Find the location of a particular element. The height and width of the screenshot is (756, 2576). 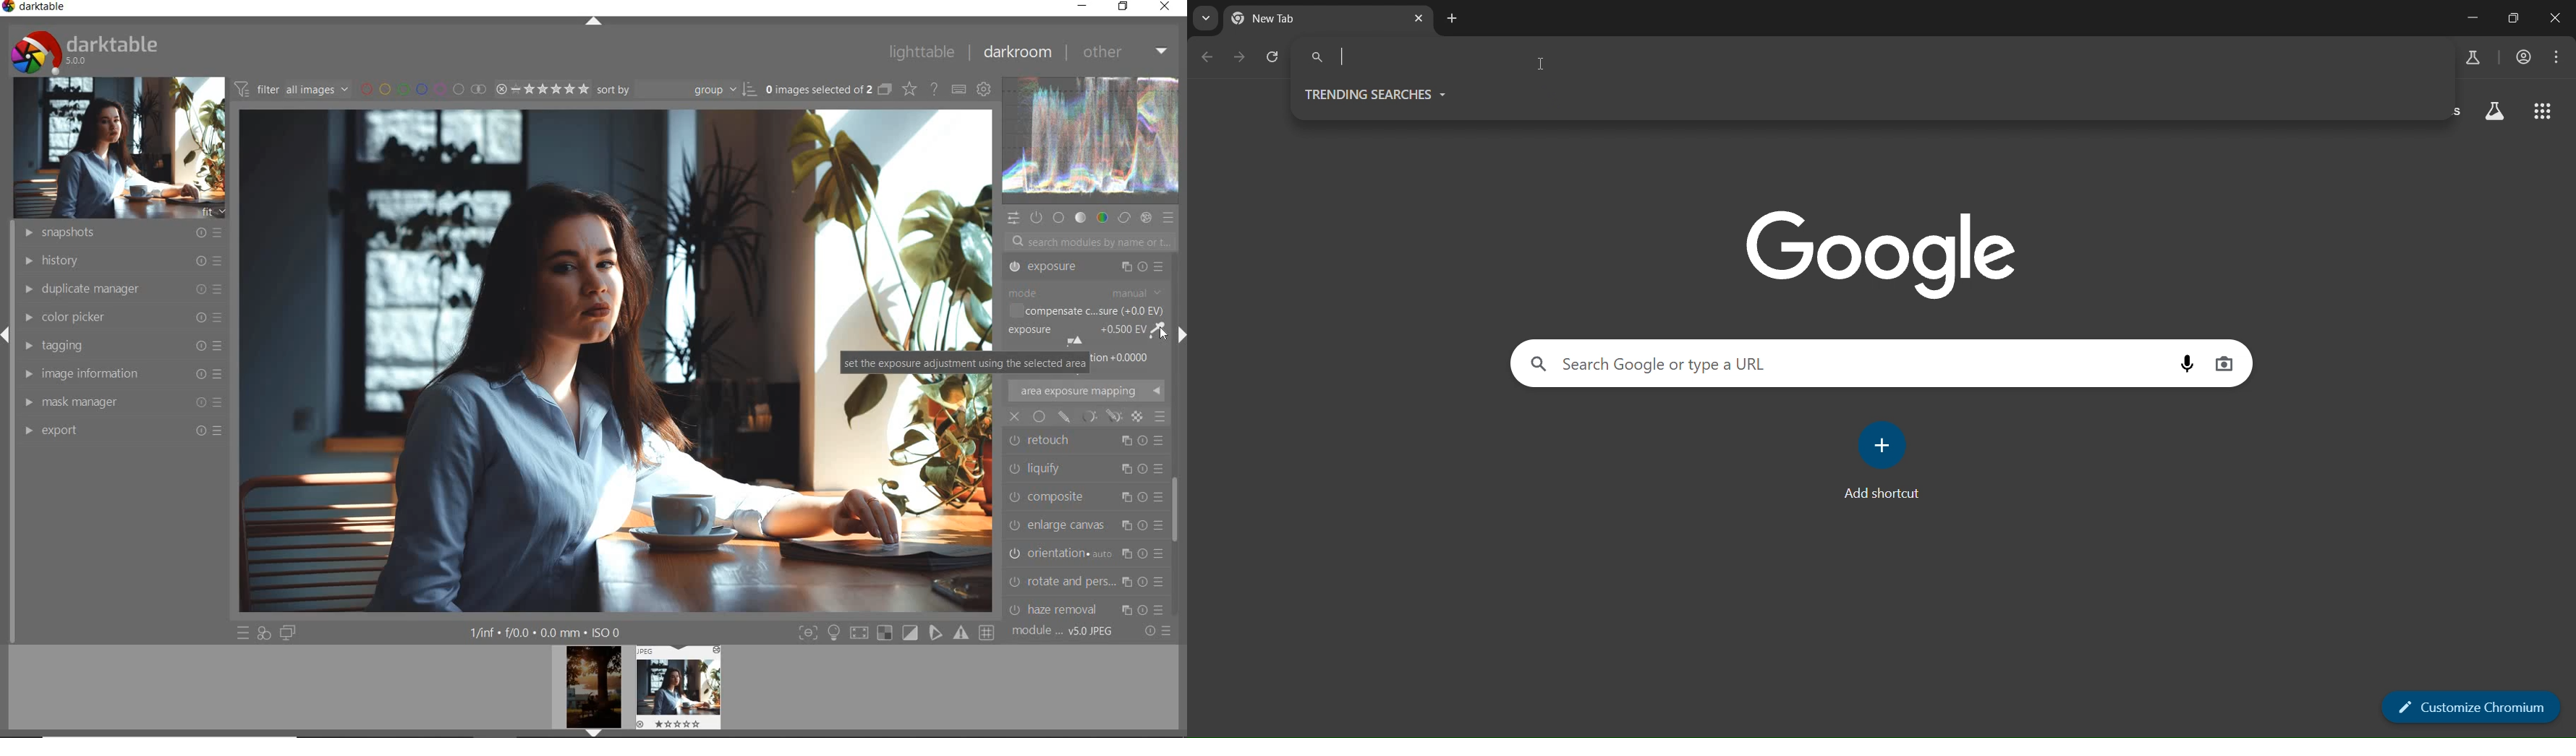

image is located at coordinates (1884, 254).